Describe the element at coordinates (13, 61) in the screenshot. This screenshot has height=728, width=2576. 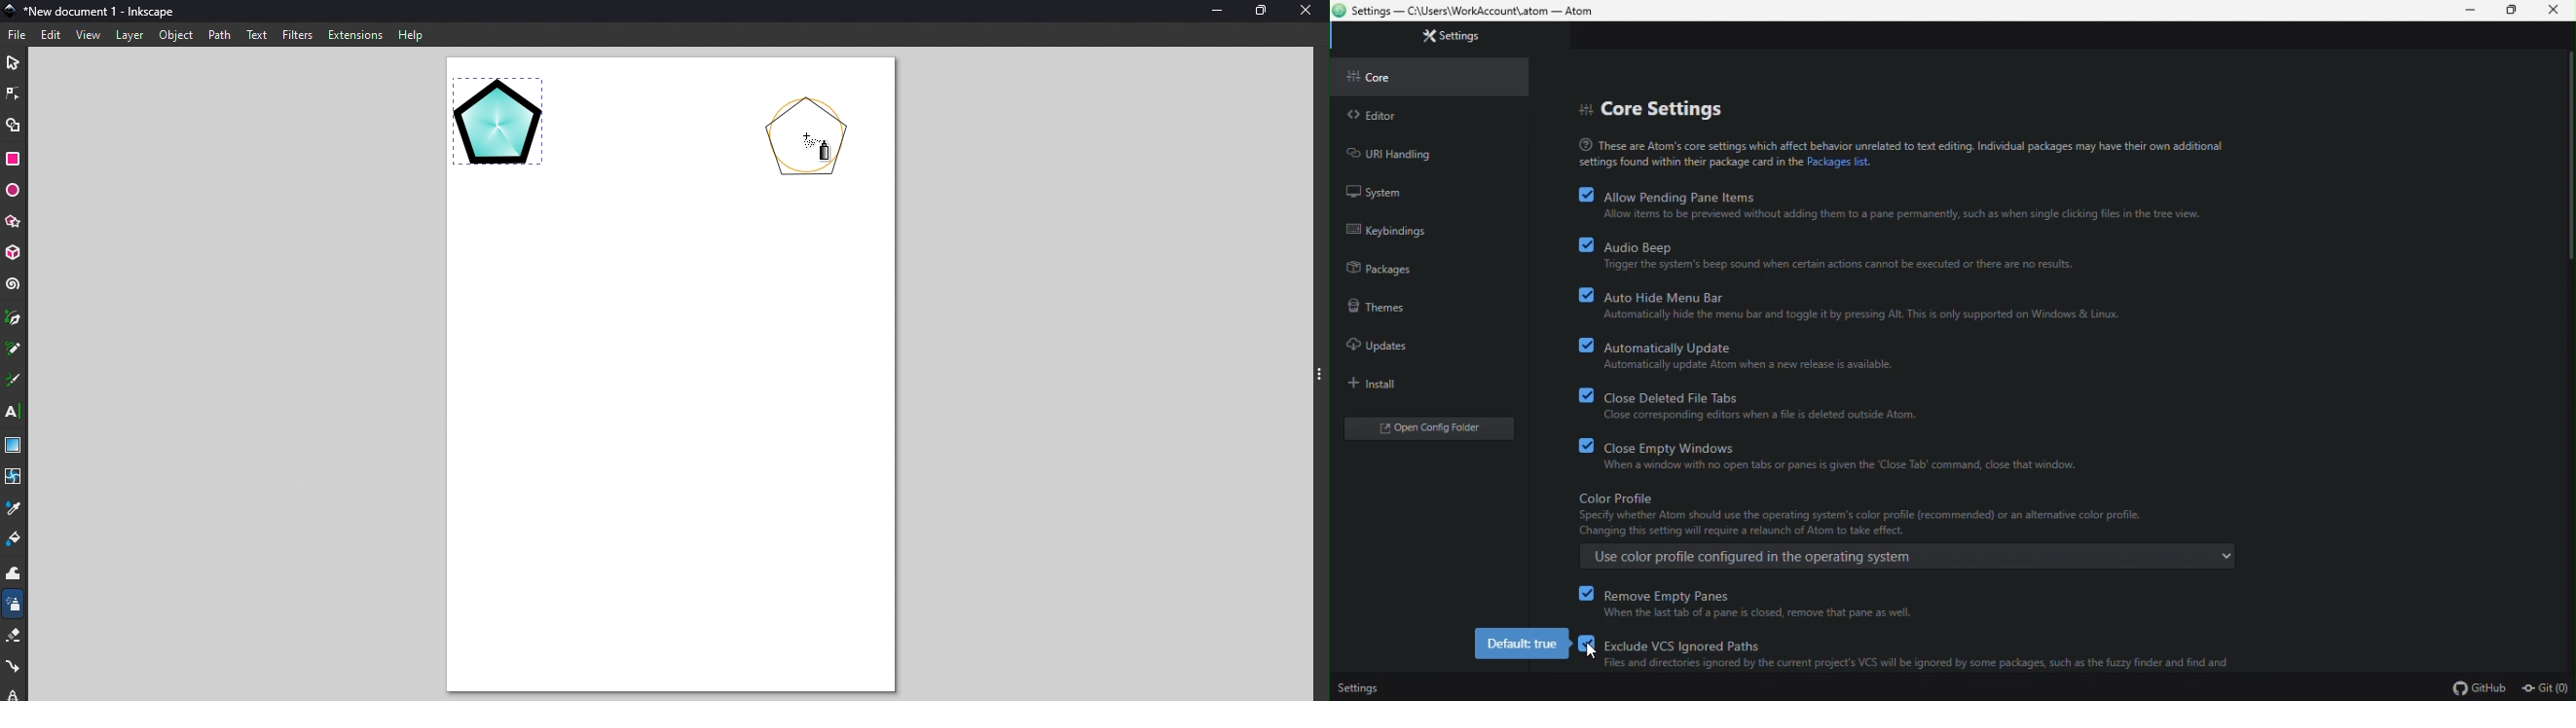
I see `Selector tool` at that location.